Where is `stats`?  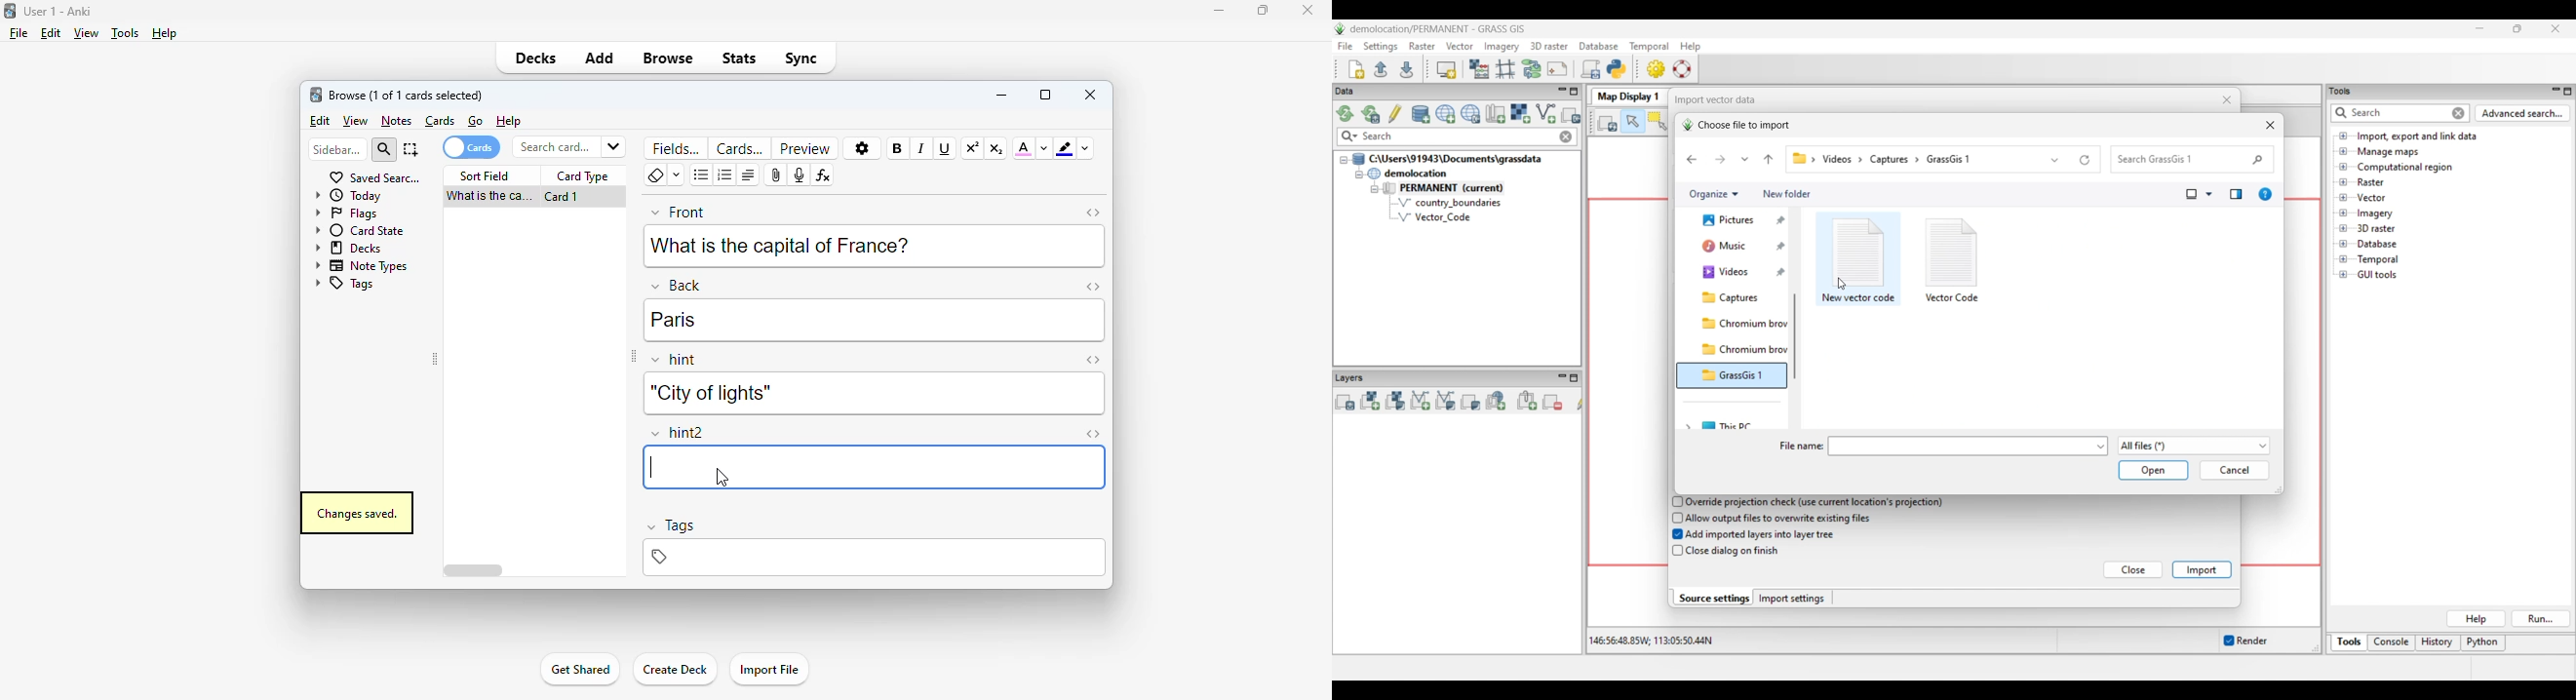
stats is located at coordinates (740, 58).